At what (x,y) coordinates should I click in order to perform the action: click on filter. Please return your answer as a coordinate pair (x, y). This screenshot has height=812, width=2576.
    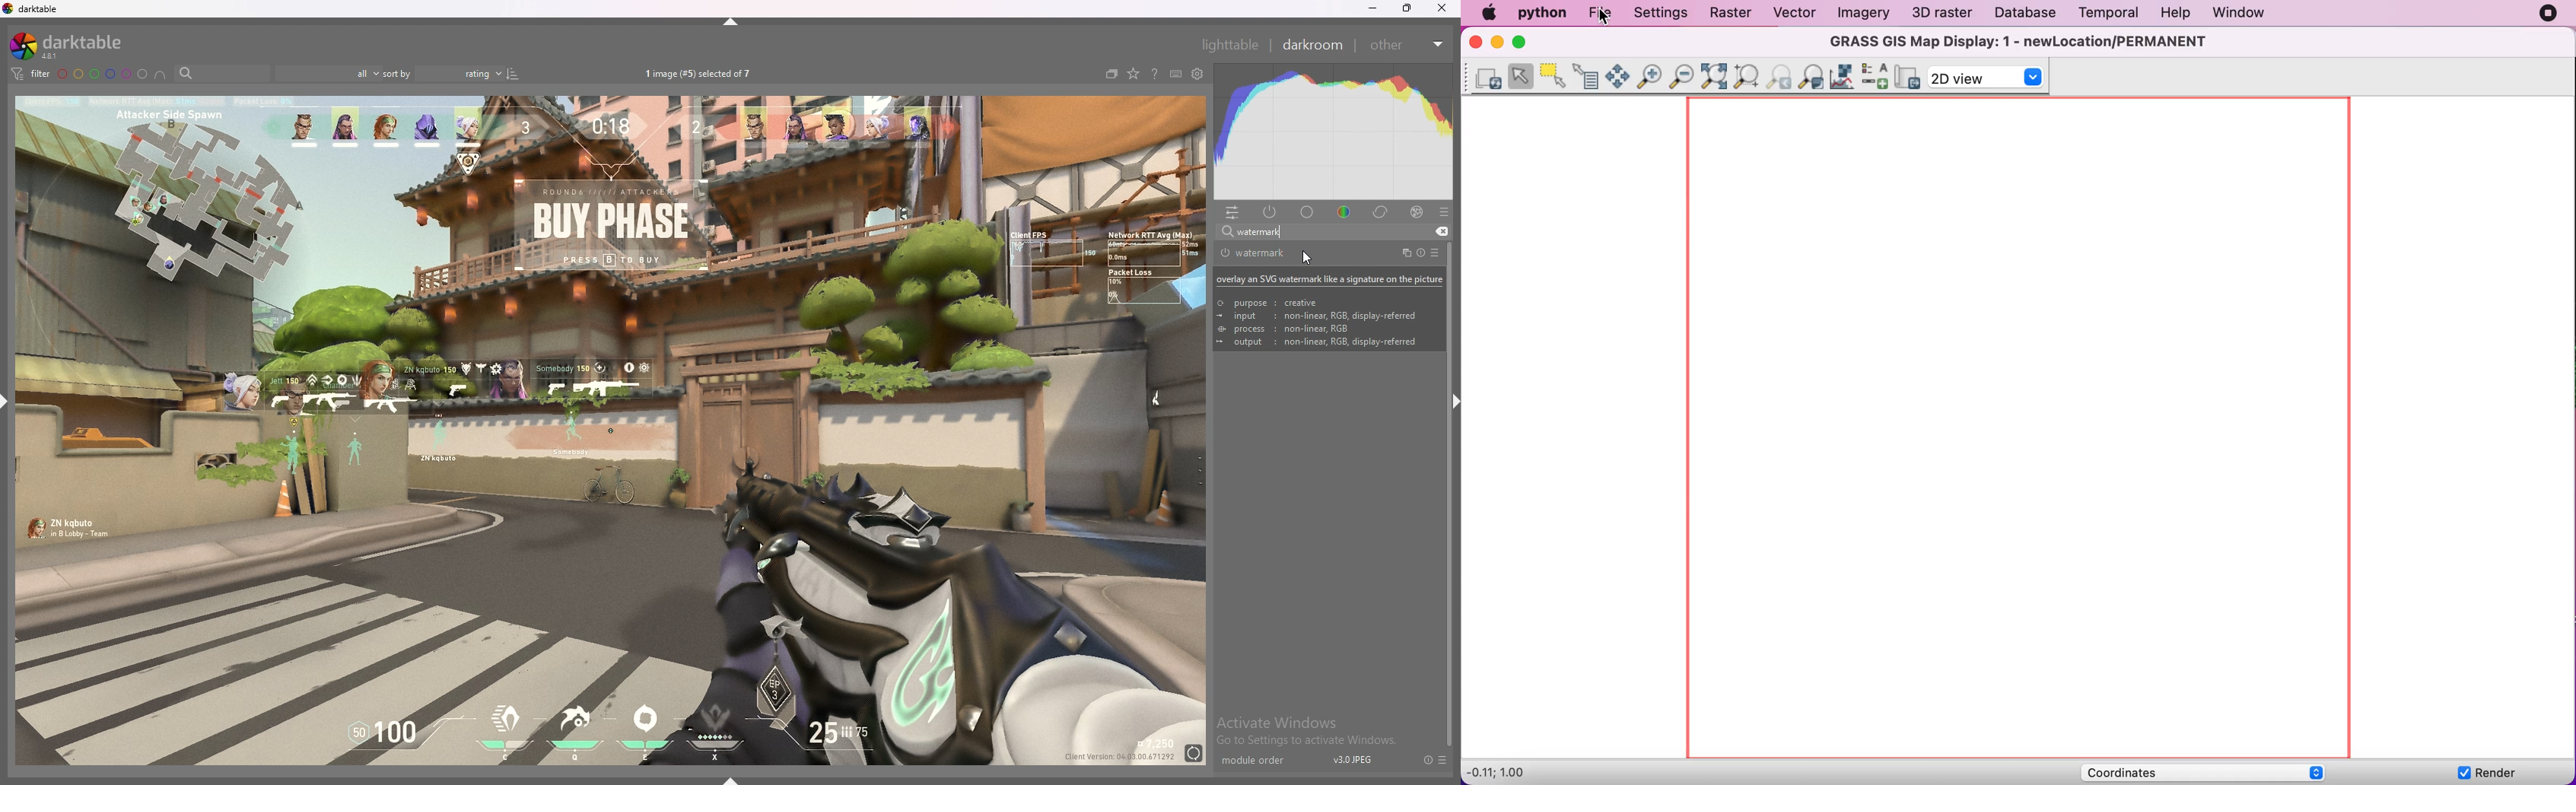
    Looking at the image, I should click on (29, 73).